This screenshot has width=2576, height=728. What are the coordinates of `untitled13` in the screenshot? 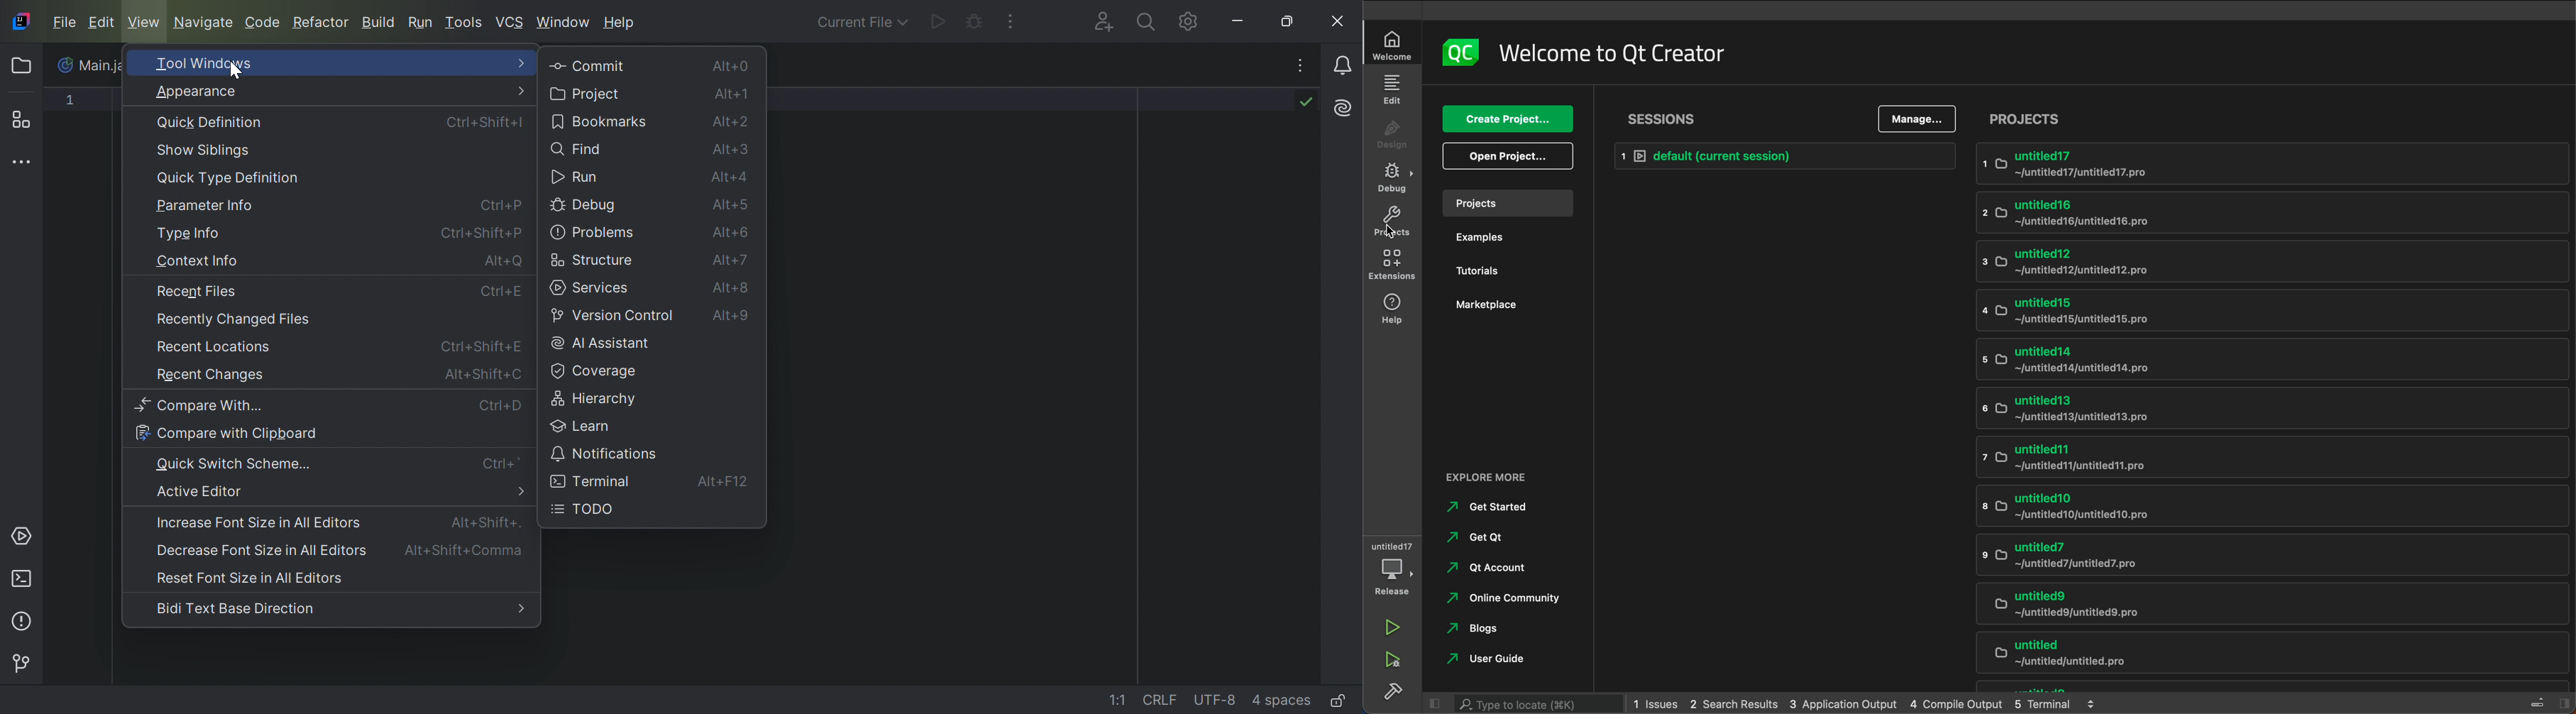 It's located at (2240, 405).